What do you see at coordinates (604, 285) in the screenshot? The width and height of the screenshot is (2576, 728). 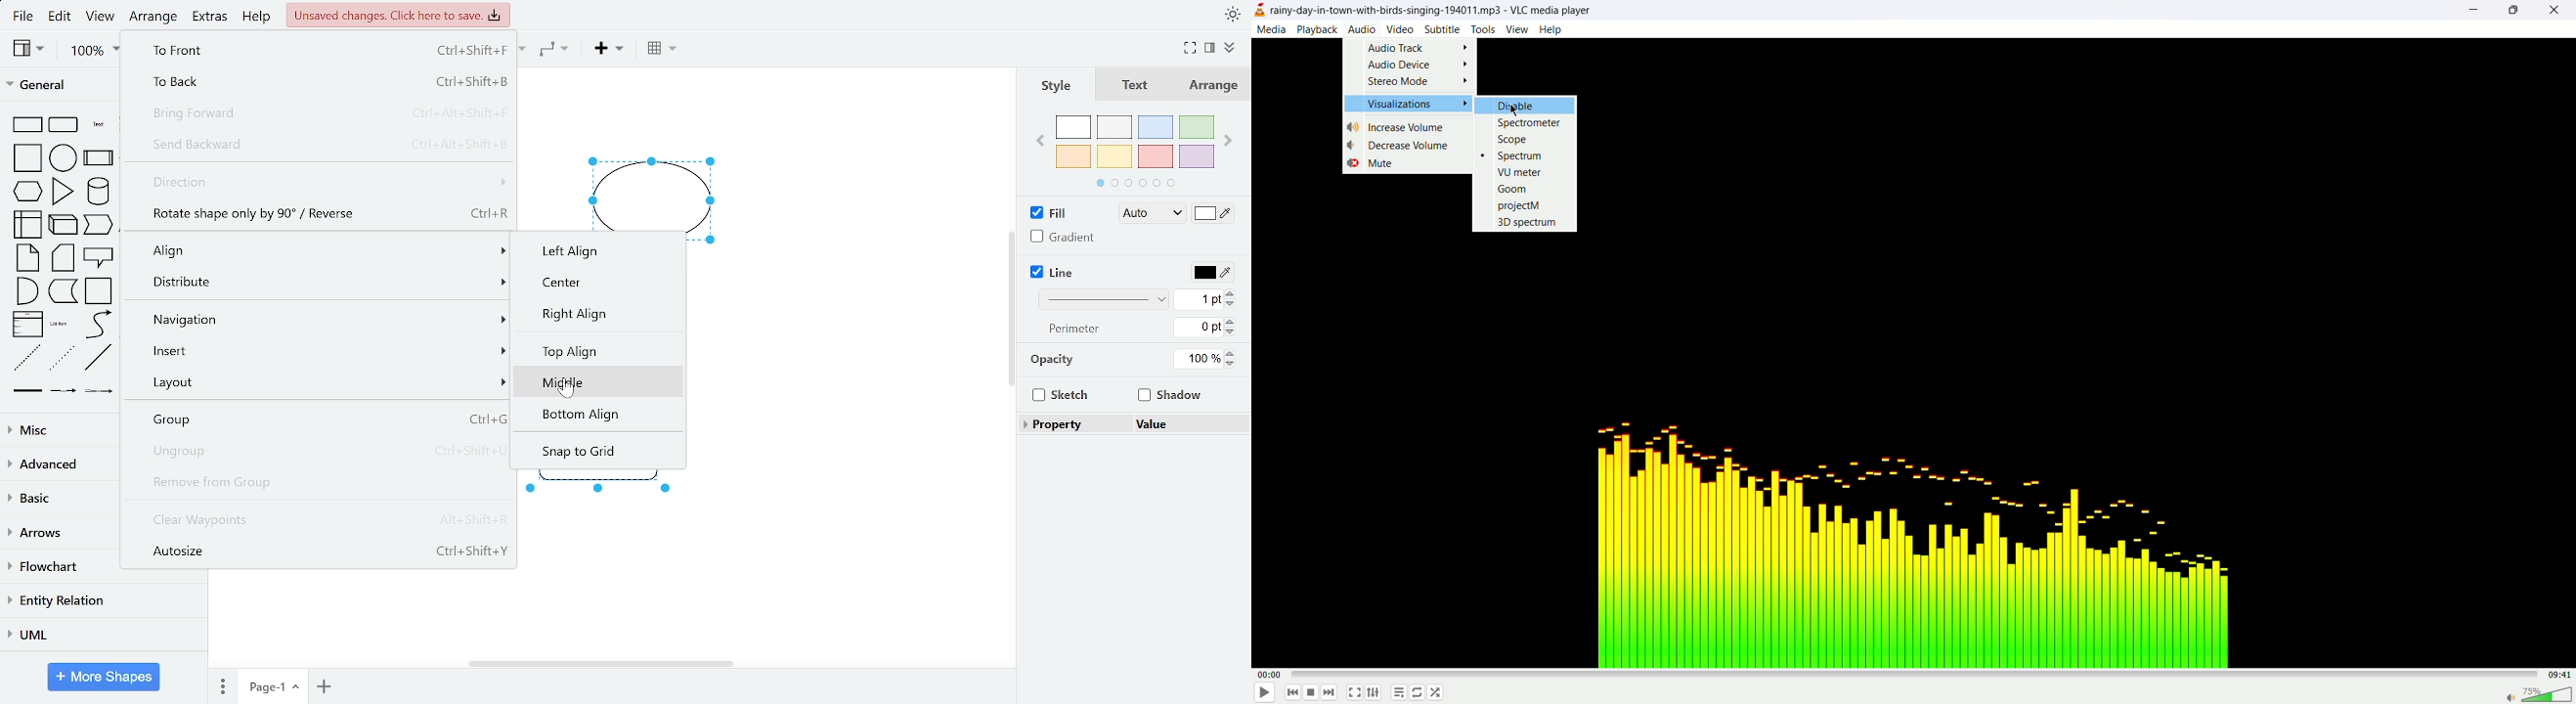 I see `center` at bounding box center [604, 285].